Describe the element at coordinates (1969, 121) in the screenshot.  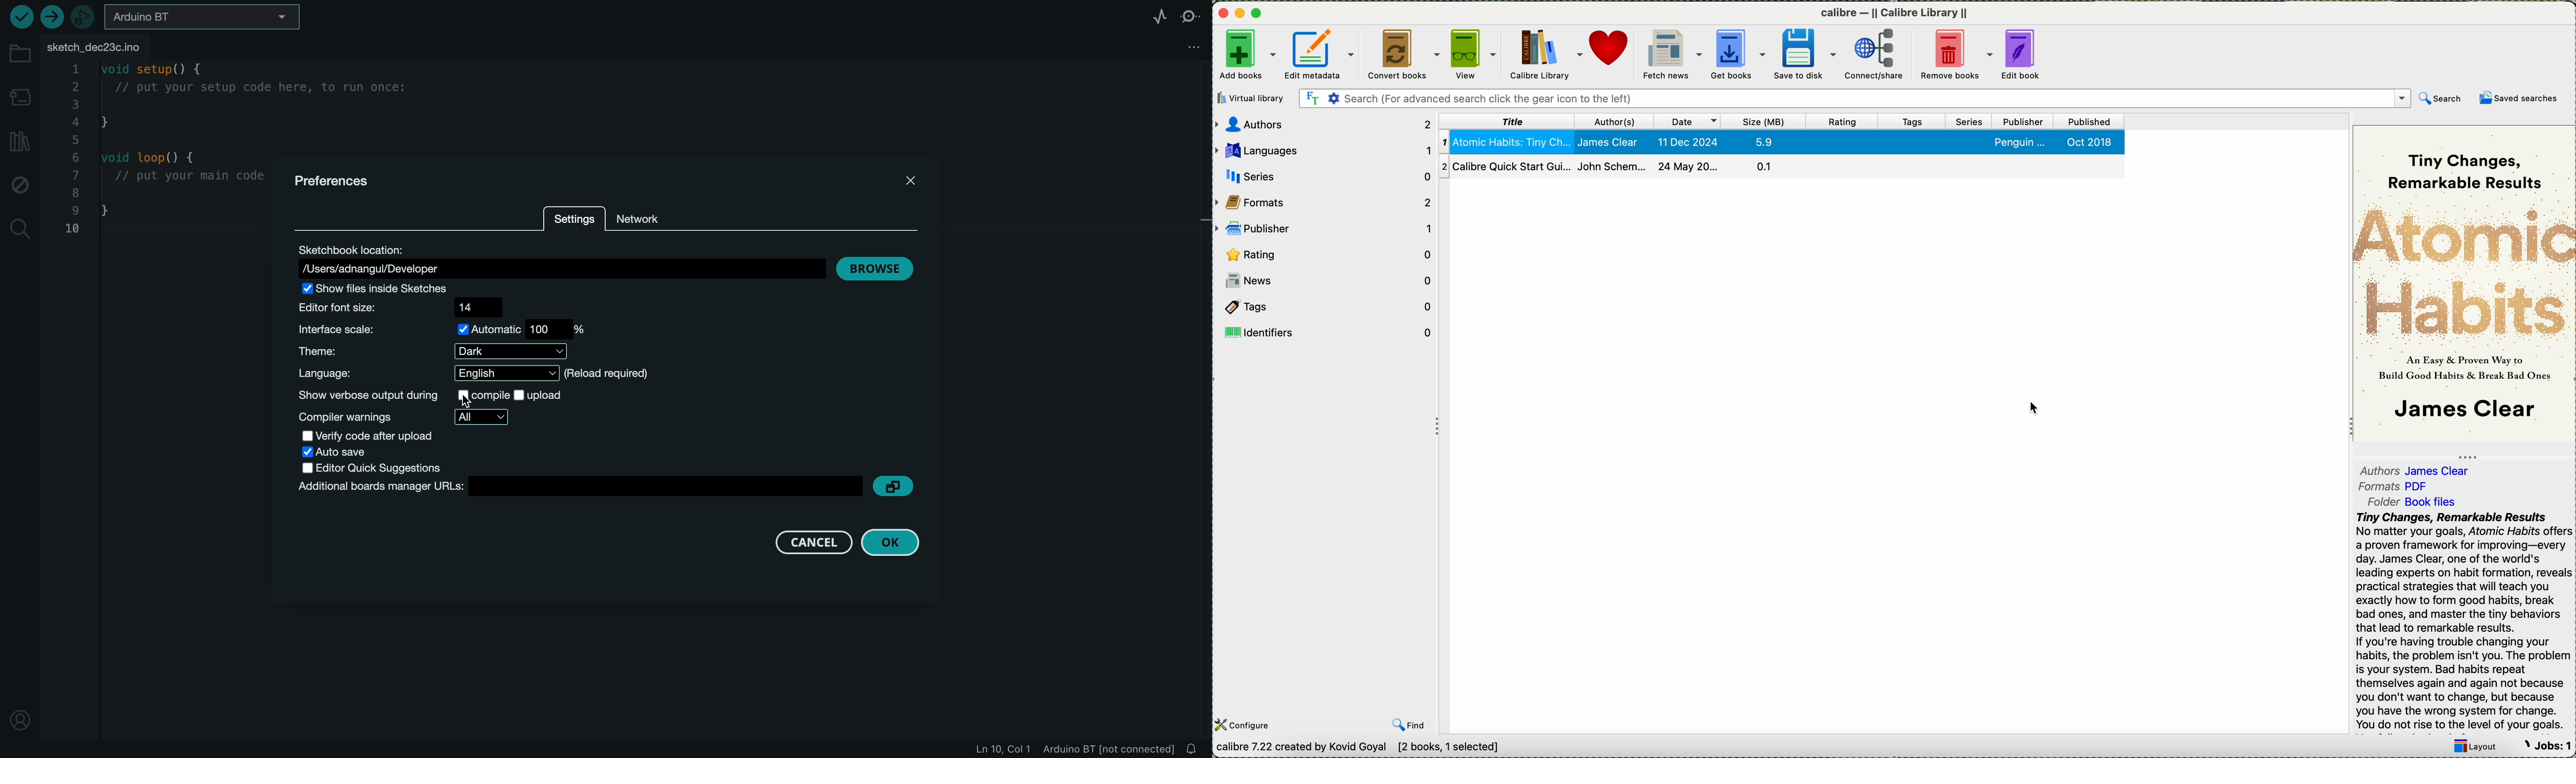
I see `series` at that location.